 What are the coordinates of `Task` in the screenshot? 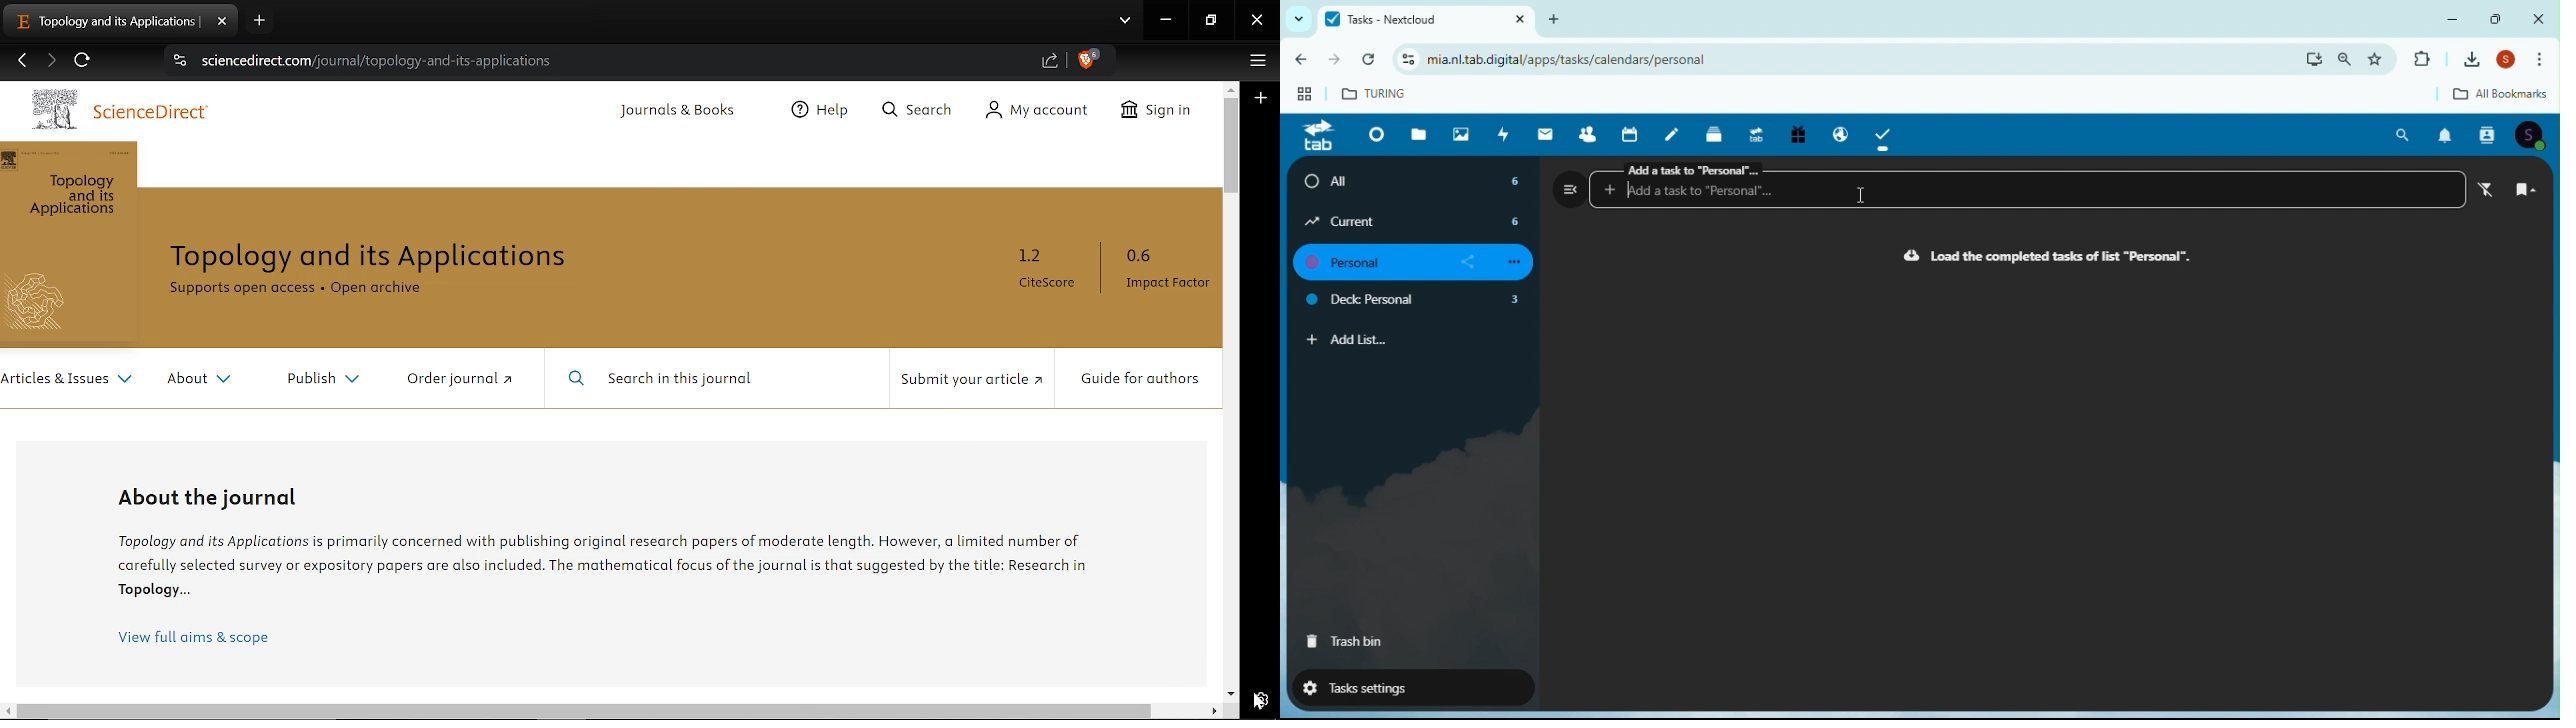 It's located at (1885, 134).